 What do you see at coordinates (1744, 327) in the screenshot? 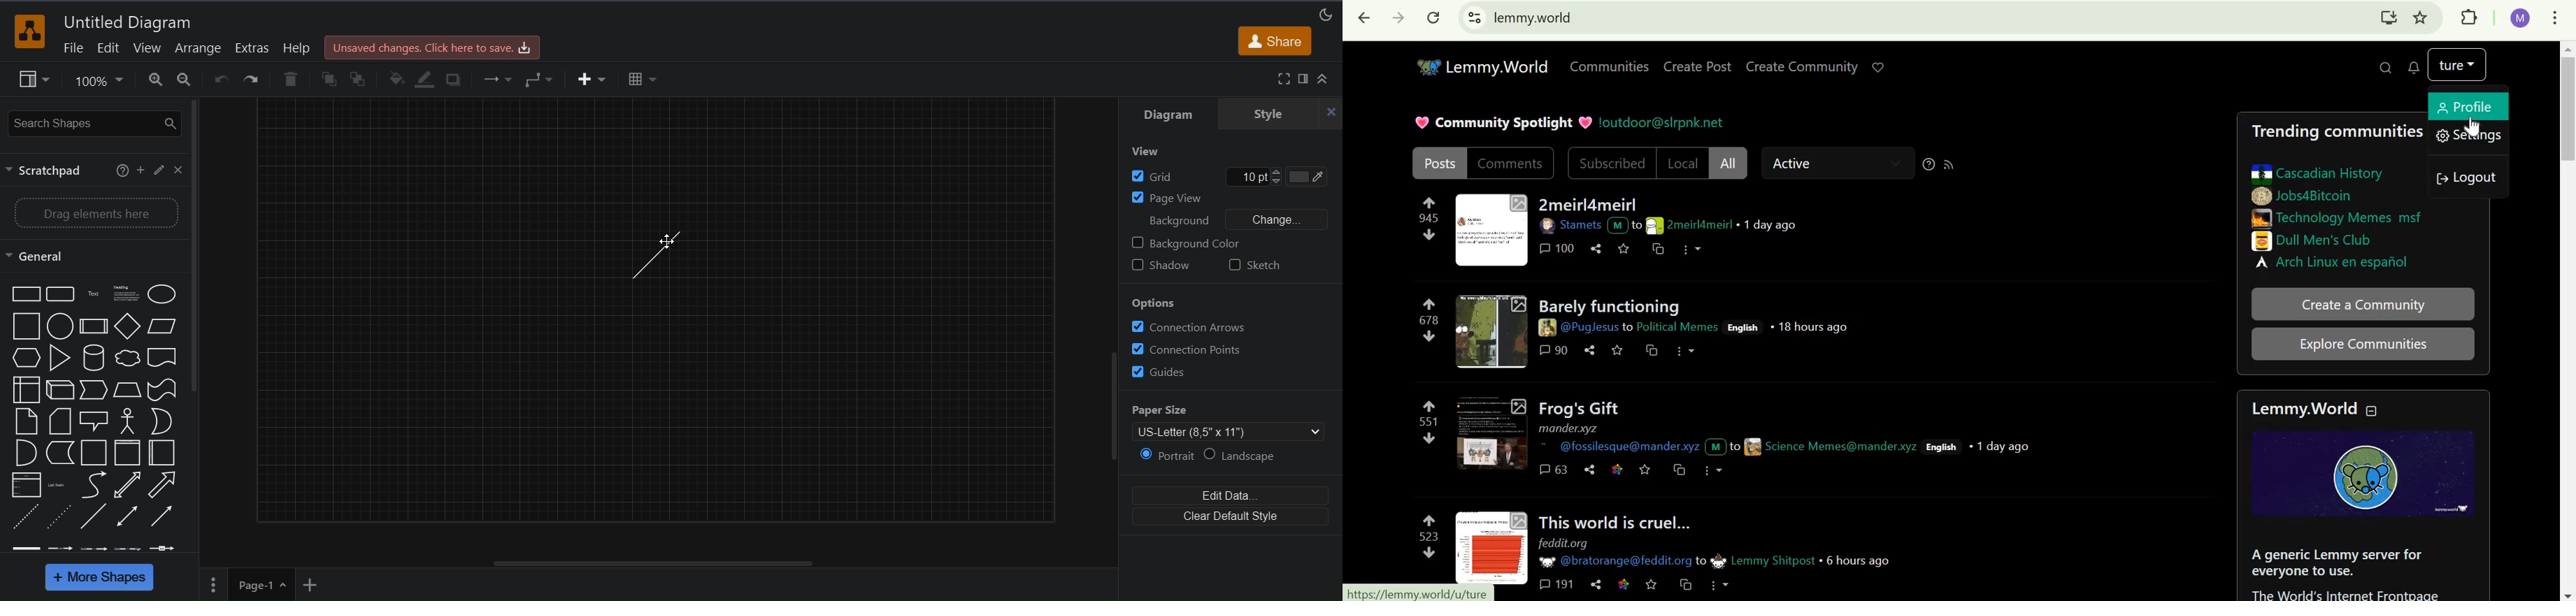
I see `English` at bounding box center [1744, 327].